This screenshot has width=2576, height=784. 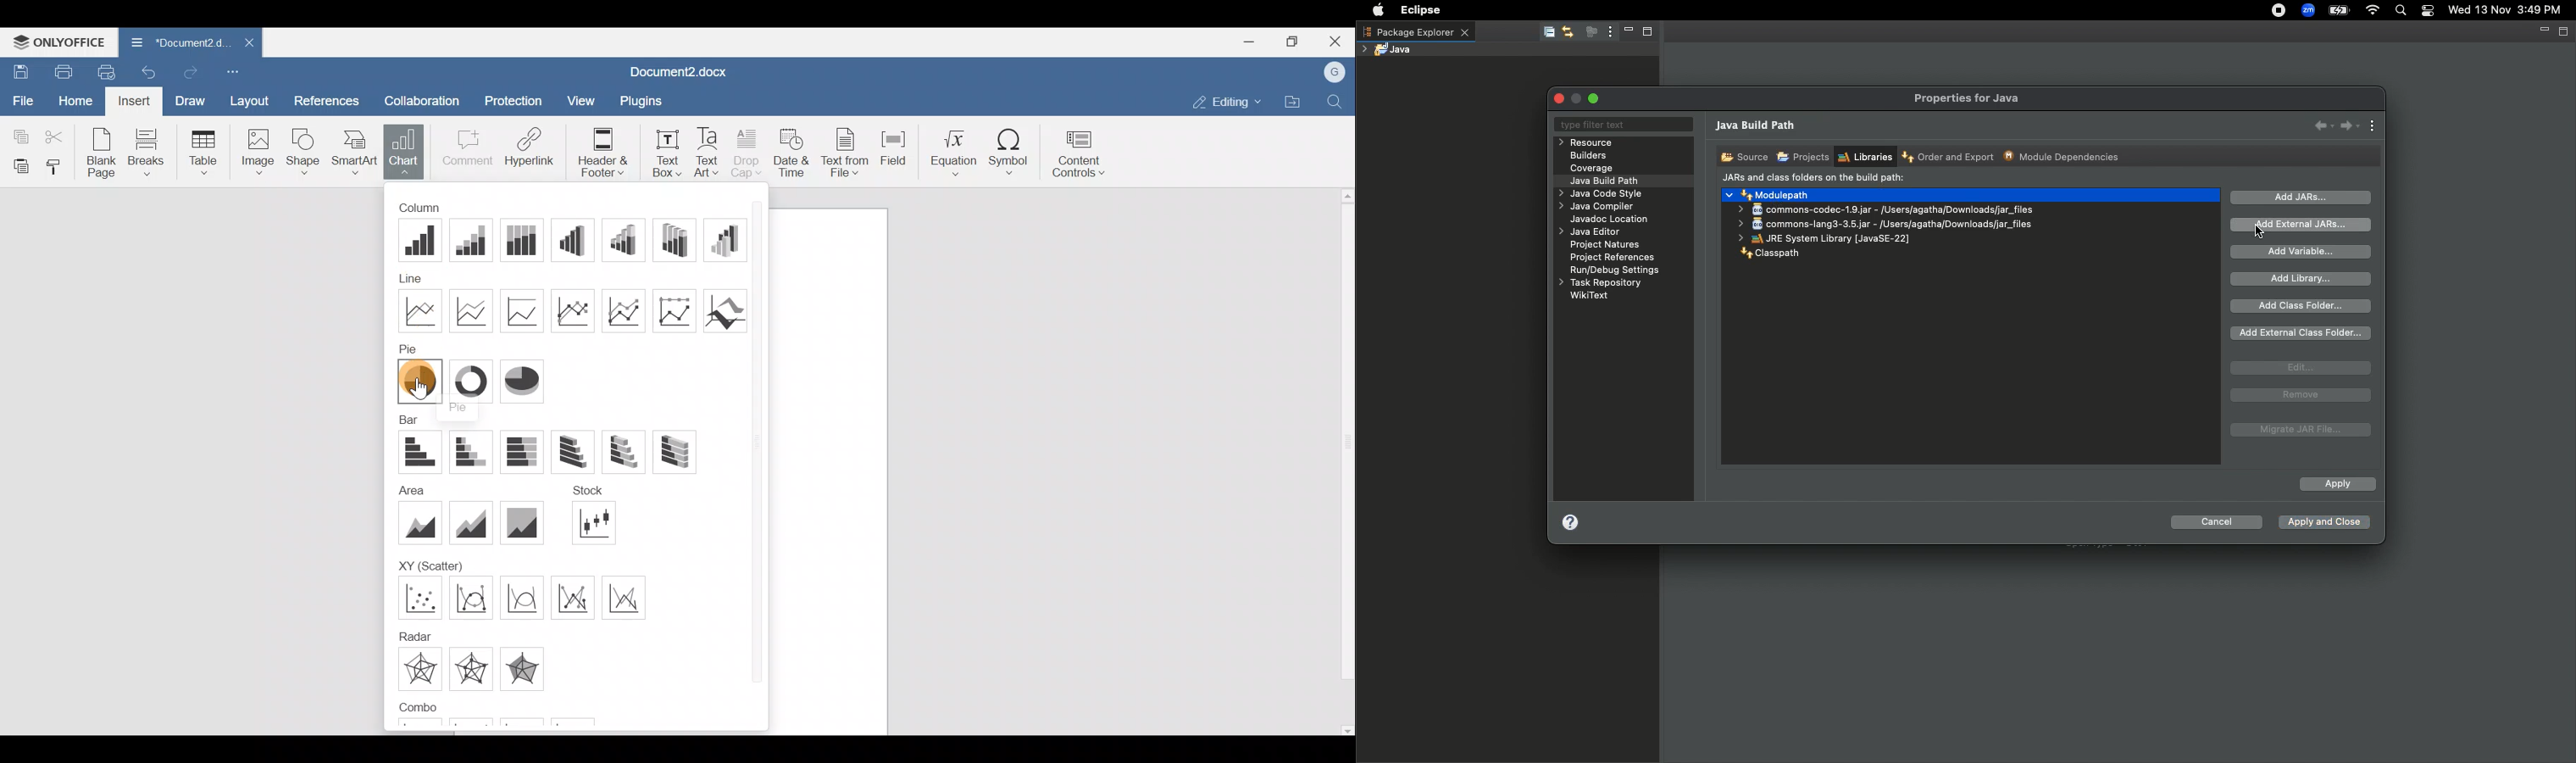 What do you see at coordinates (415, 384) in the screenshot?
I see `Pie chart` at bounding box center [415, 384].